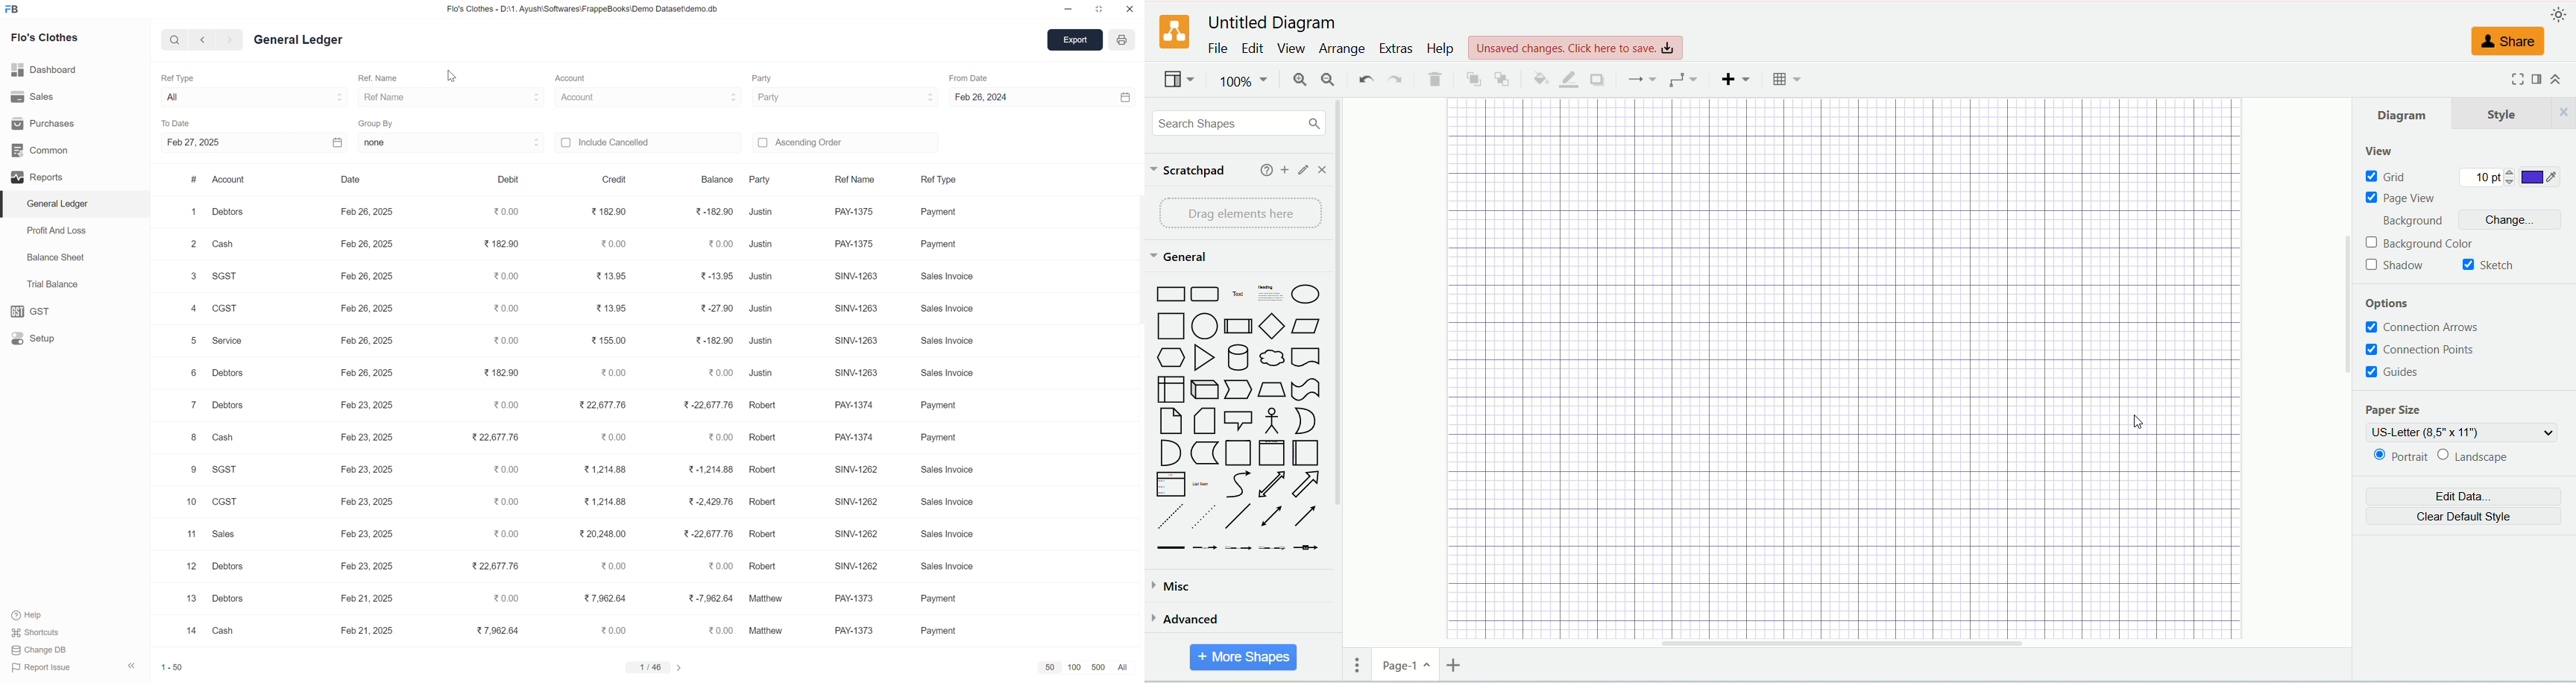 This screenshot has height=700, width=2576. What do you see at coordinates (608, 469) in the screenshot?
I see `1214.88` at bounding box center [608, 469].